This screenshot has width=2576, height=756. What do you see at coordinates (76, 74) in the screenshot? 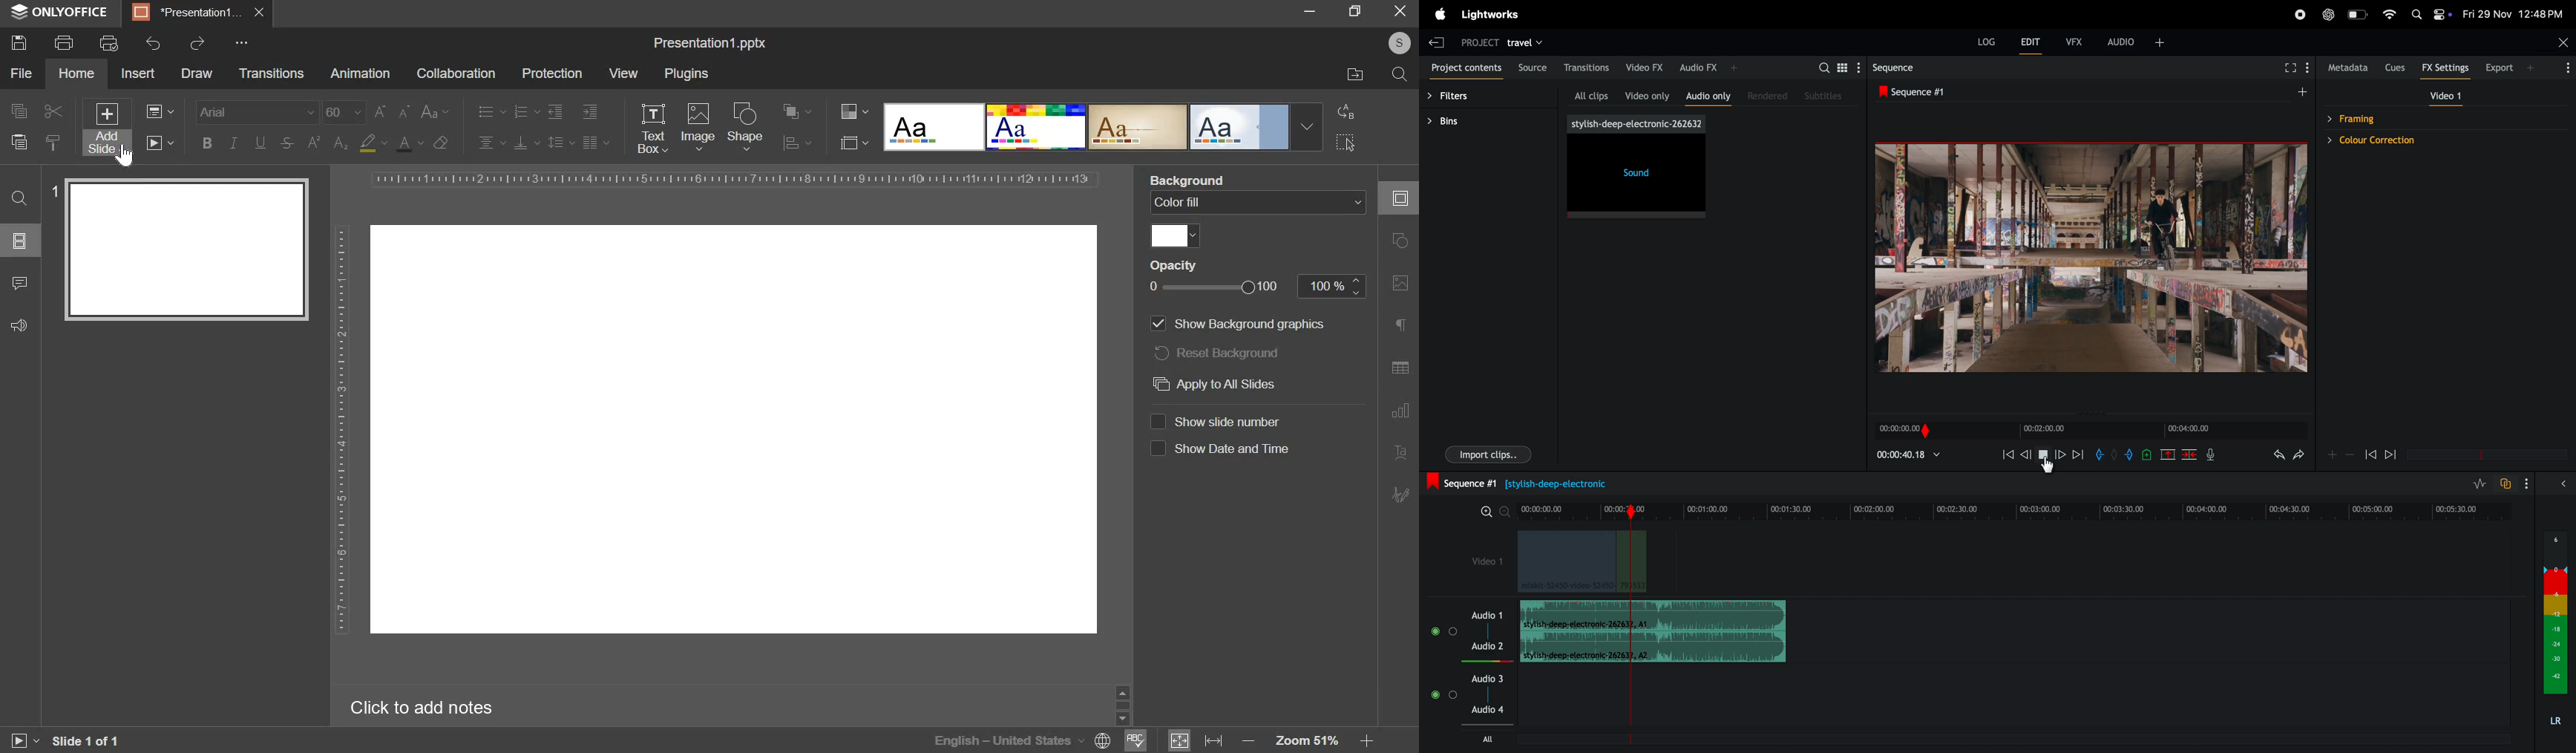
I see `home` at bounding box center [76, 74].